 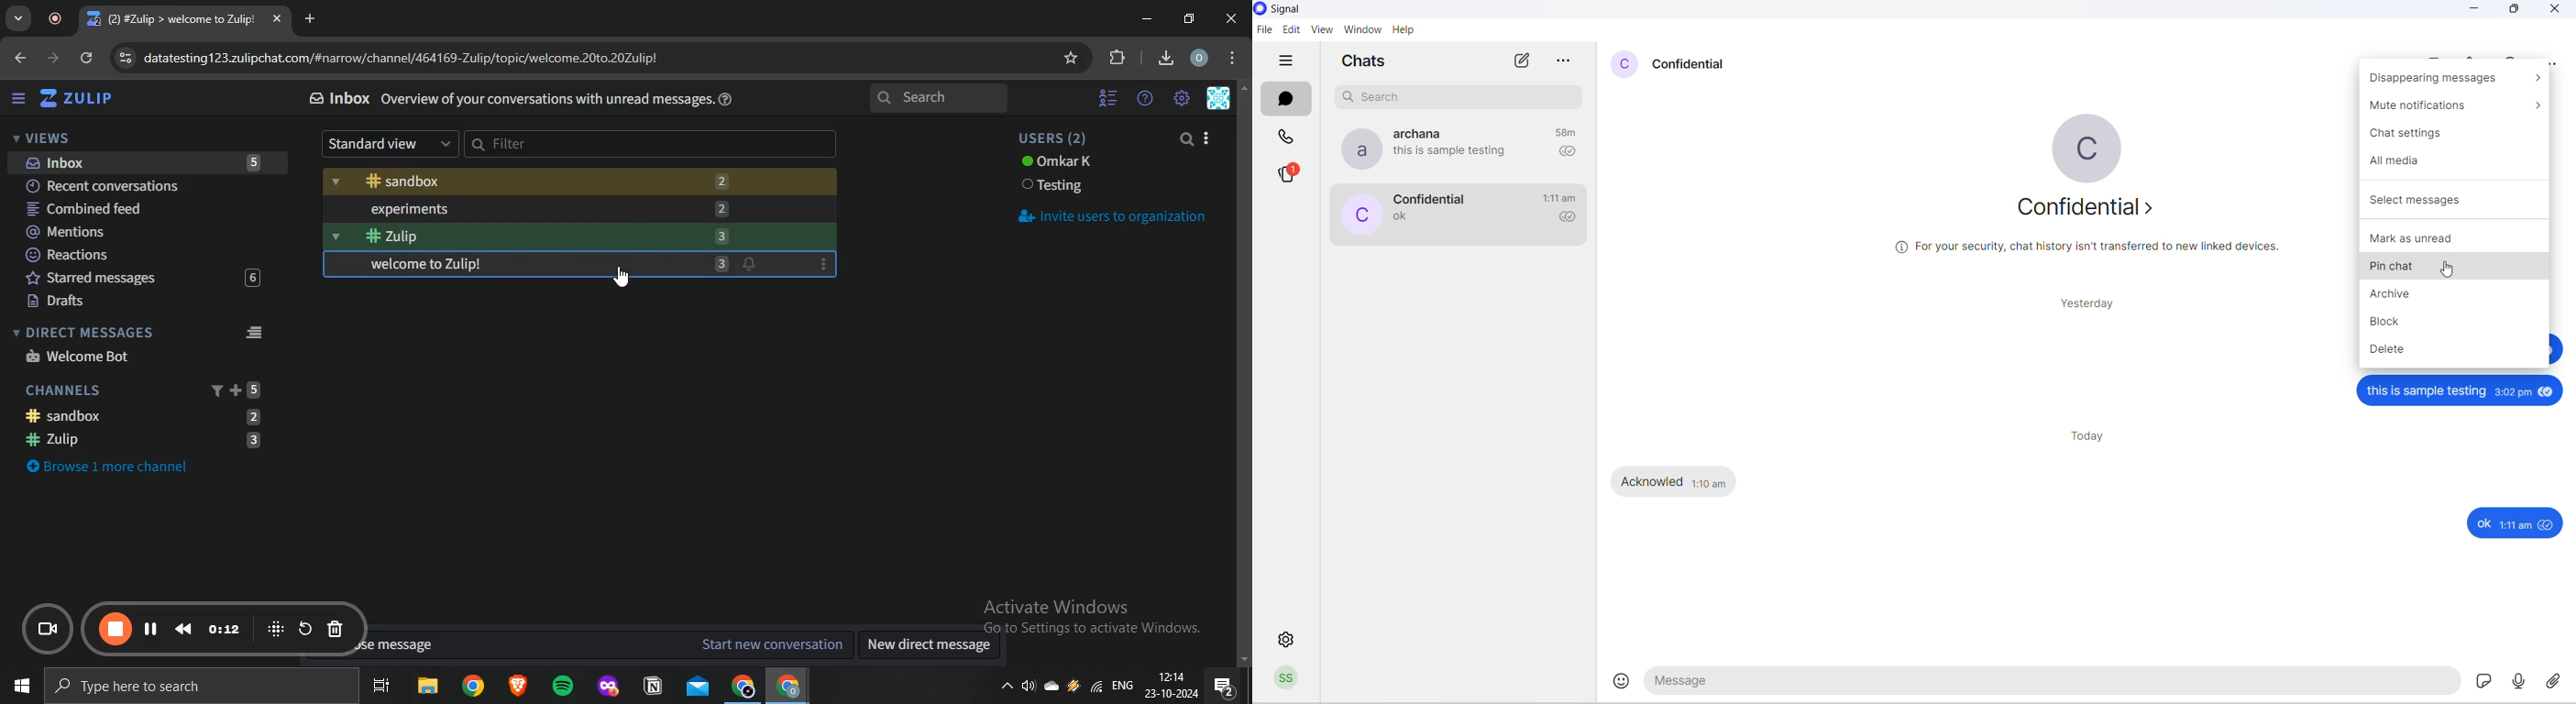 I want to click on , so click(x=1206, y=139).